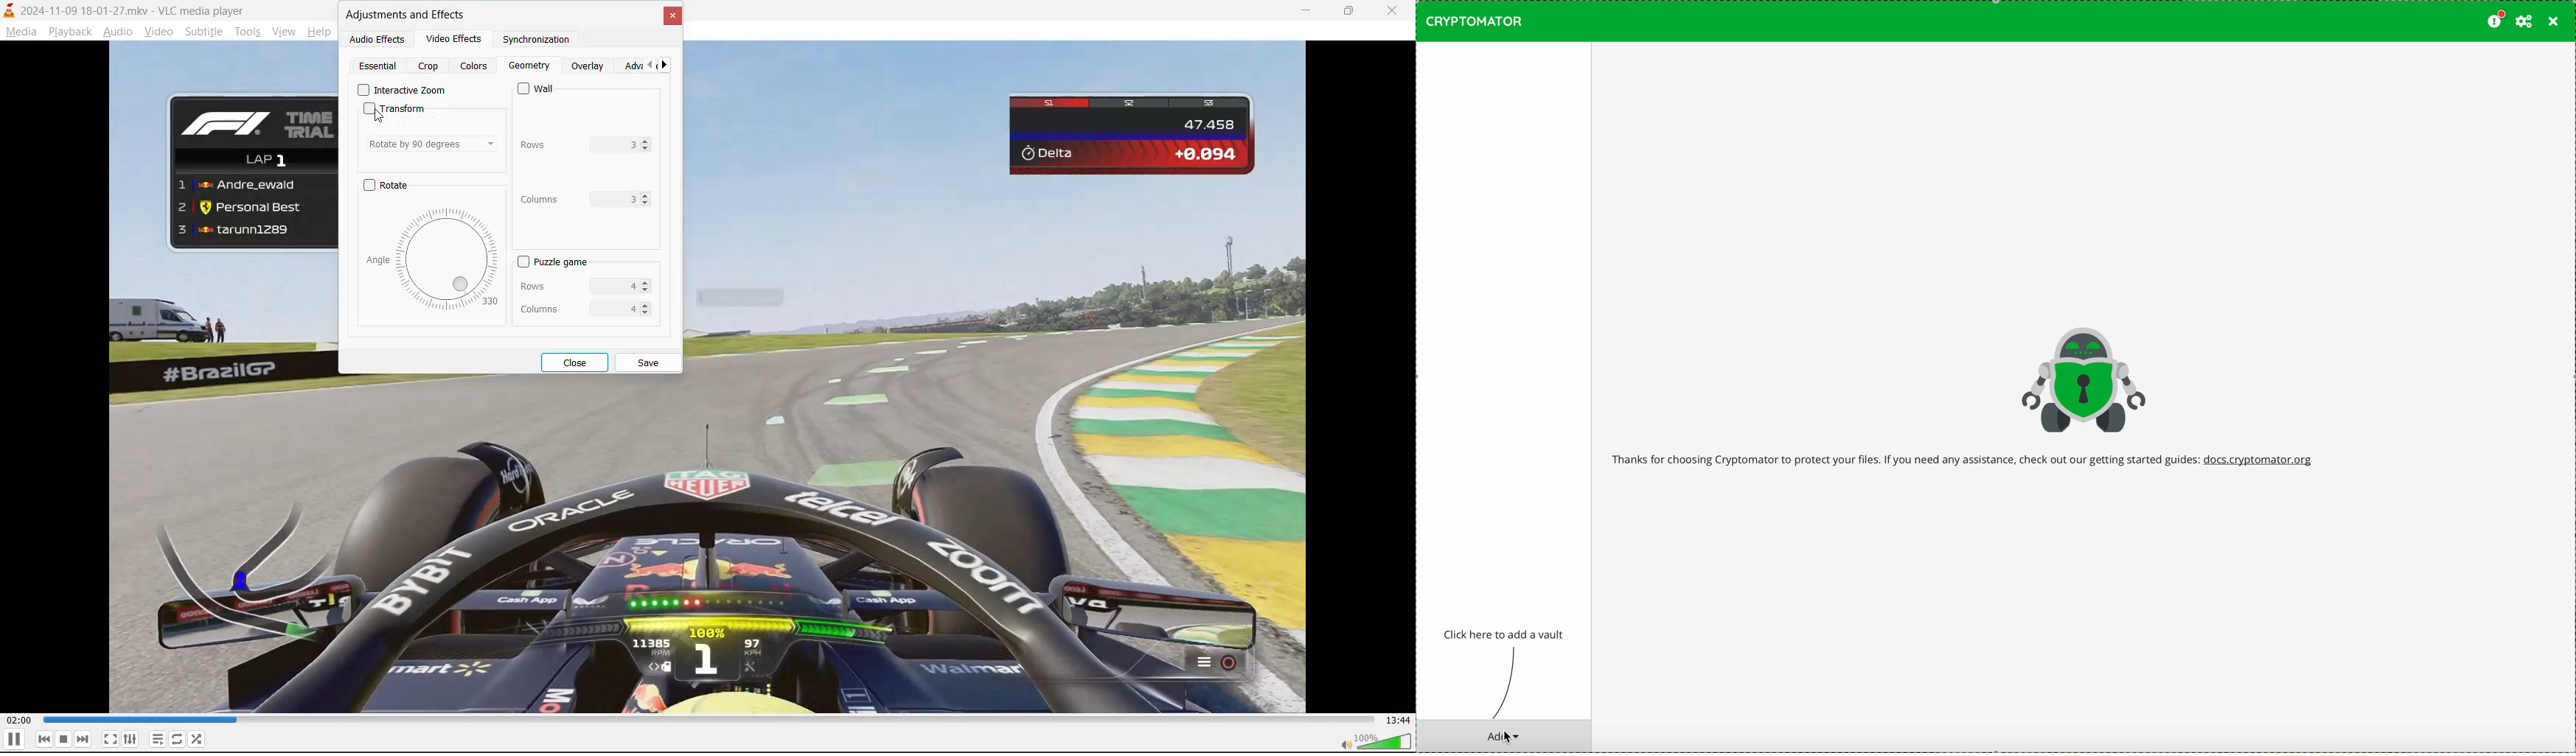  What do you see at coordinates (590, 67) in the screenshot?
I see `overlay` at bounding box center [590, 67].